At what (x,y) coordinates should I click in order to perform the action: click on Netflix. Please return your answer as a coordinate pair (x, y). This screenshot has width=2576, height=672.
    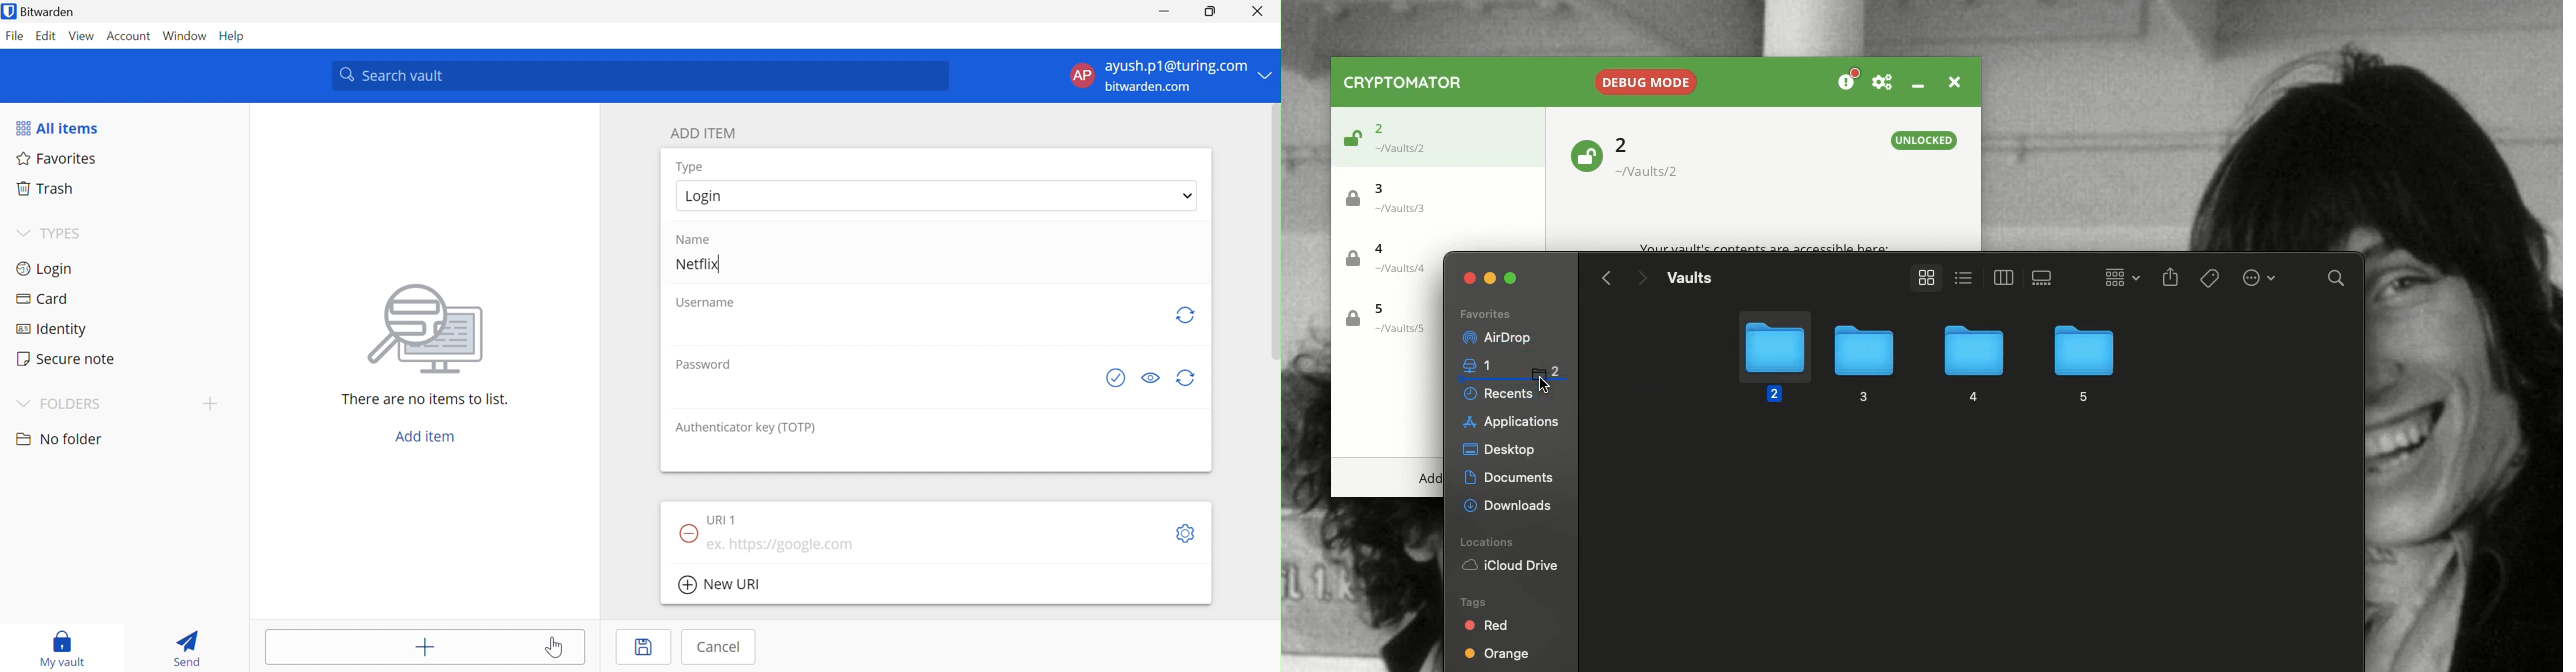
    Looking at the image, I should click on (697, 263).